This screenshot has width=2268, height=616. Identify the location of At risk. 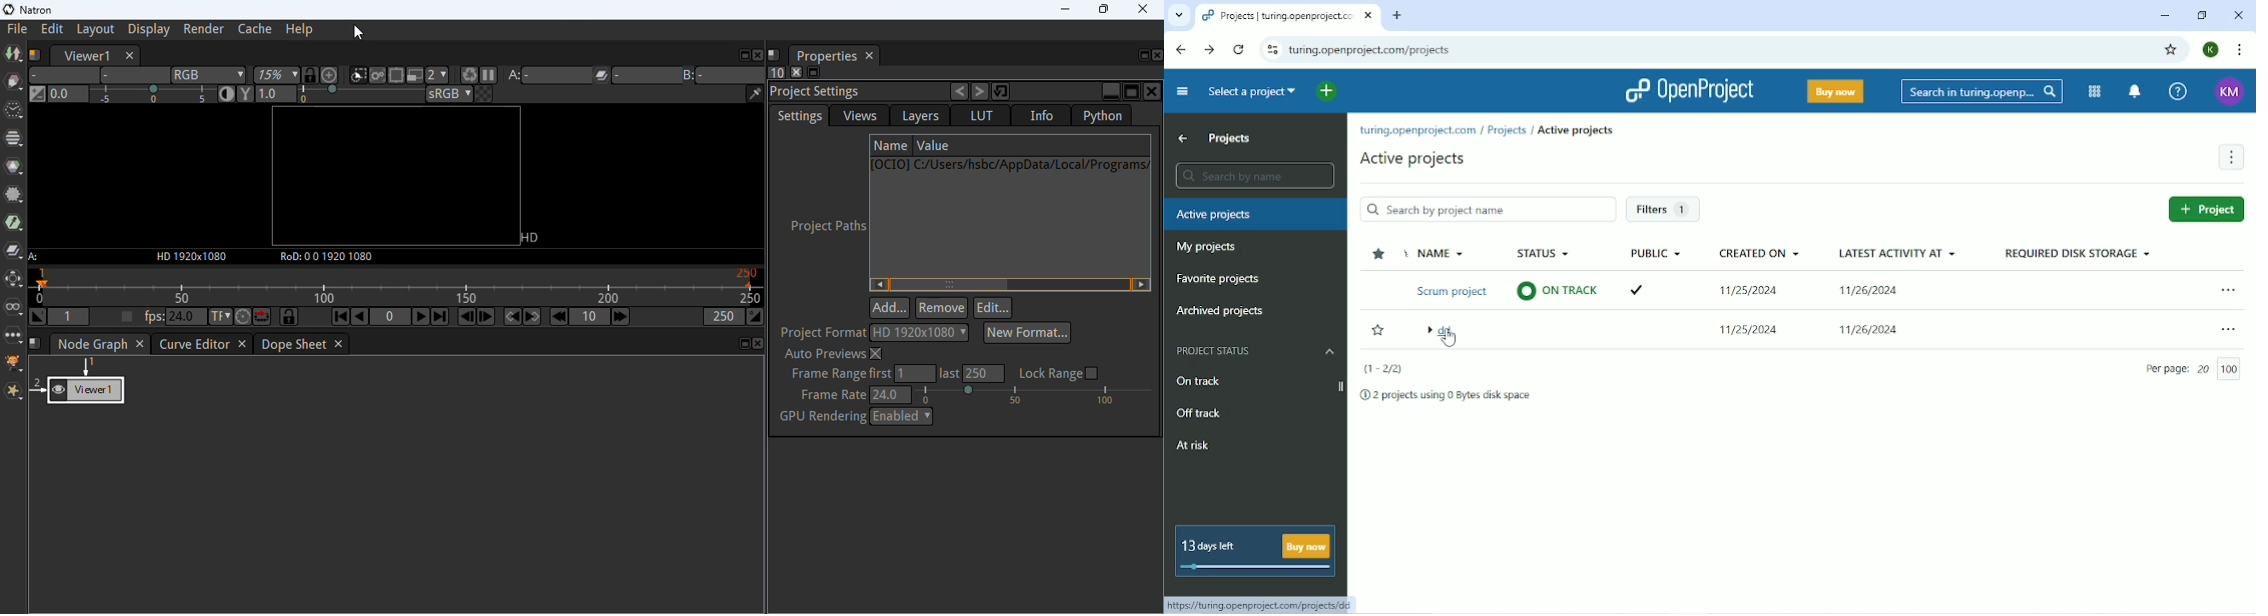
(1191, 445).